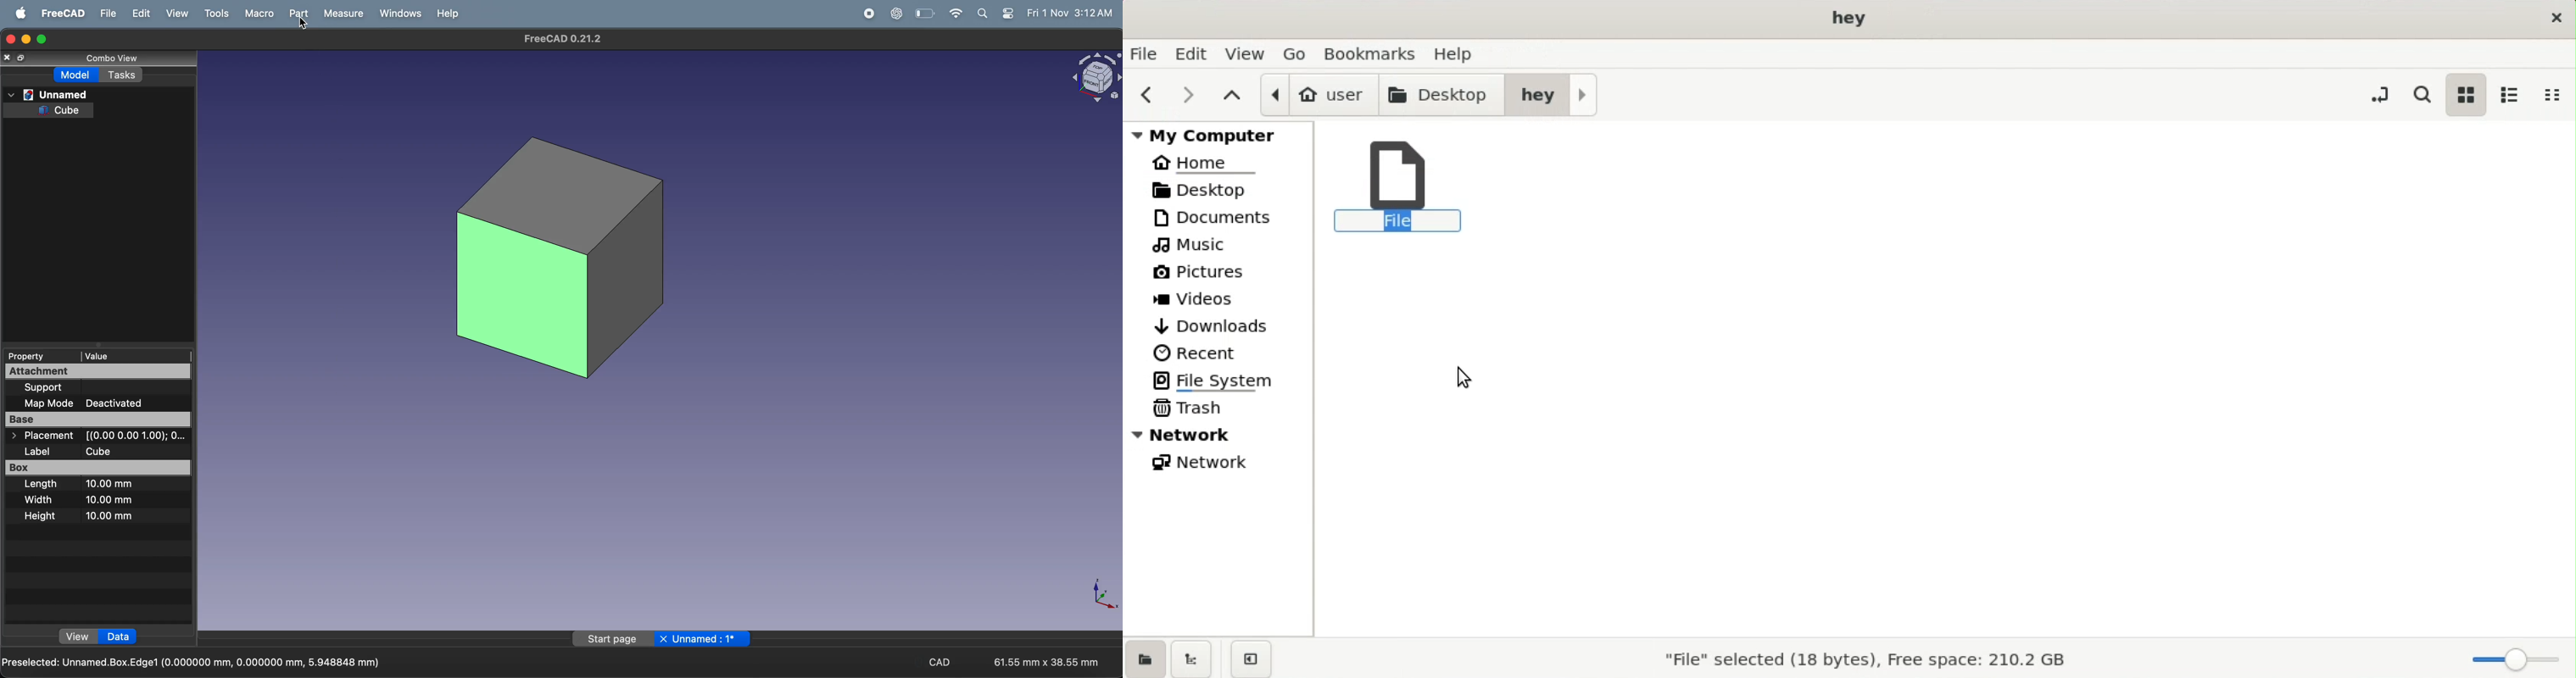 Image resolution: width=2576 pixels, height=700 pixels. Describe the element at coordinates (22, 13) in the screenshot. I see `apple menu` at that location.